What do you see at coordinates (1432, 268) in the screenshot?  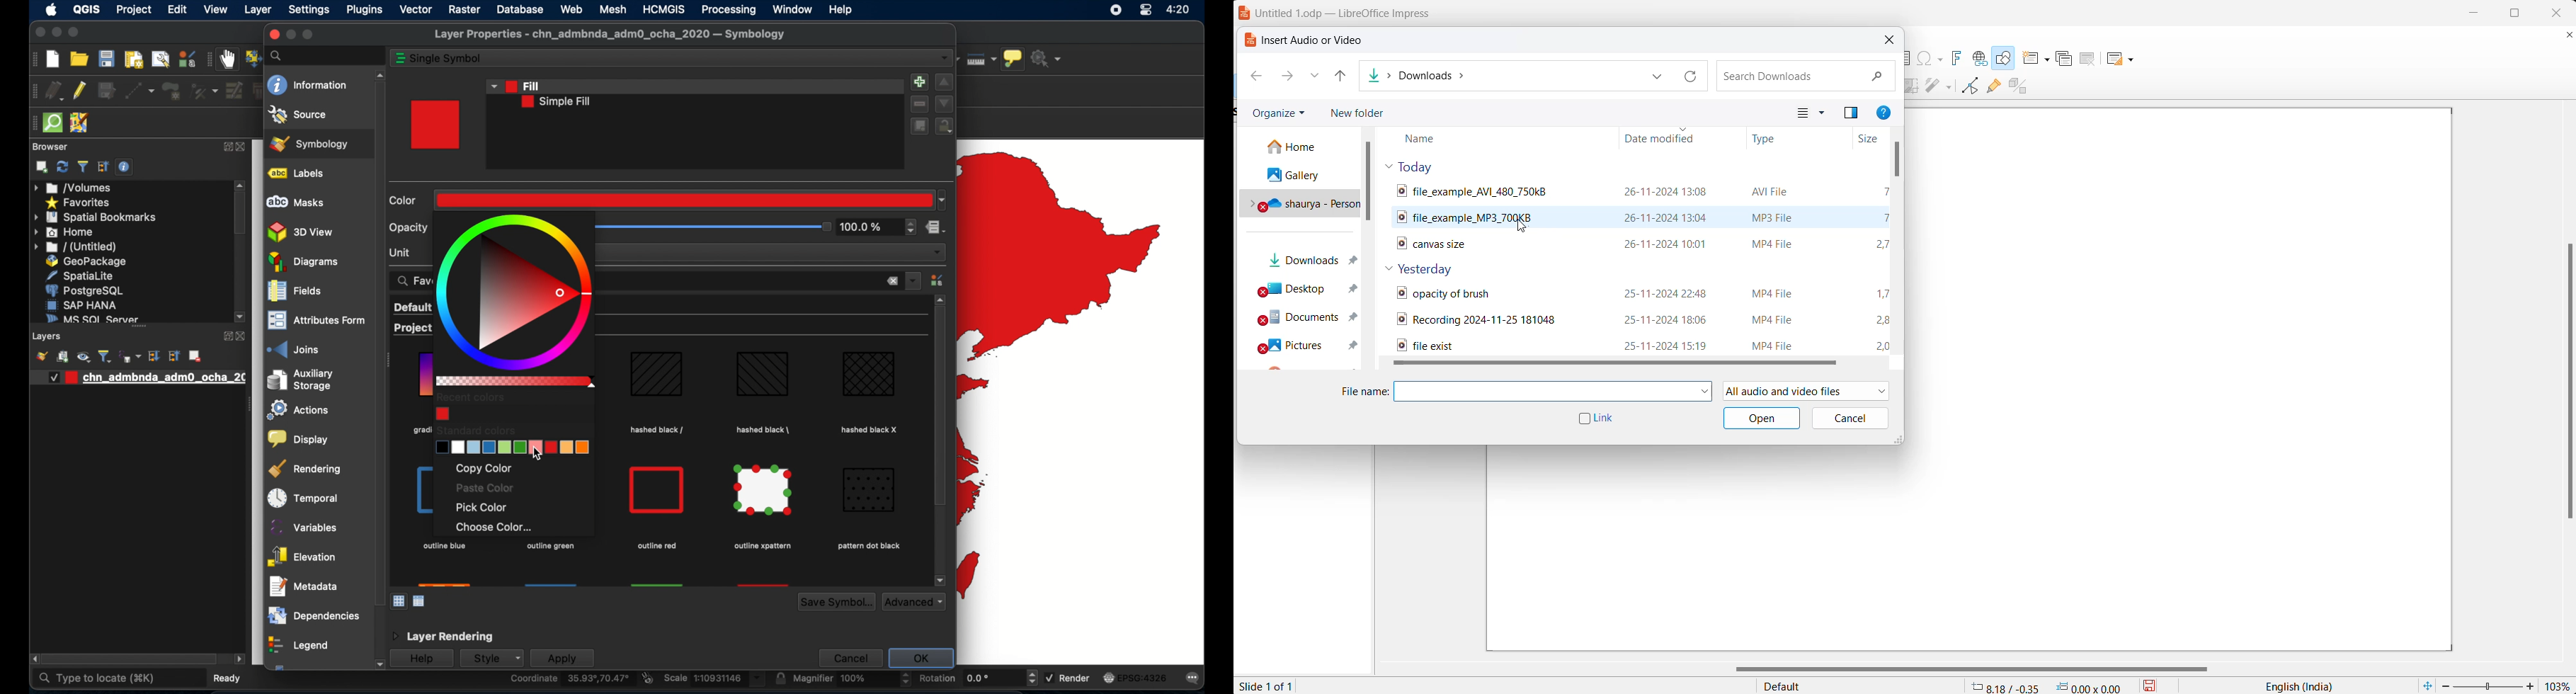 I see `yesterday files` at bounding box center [1432, 268].